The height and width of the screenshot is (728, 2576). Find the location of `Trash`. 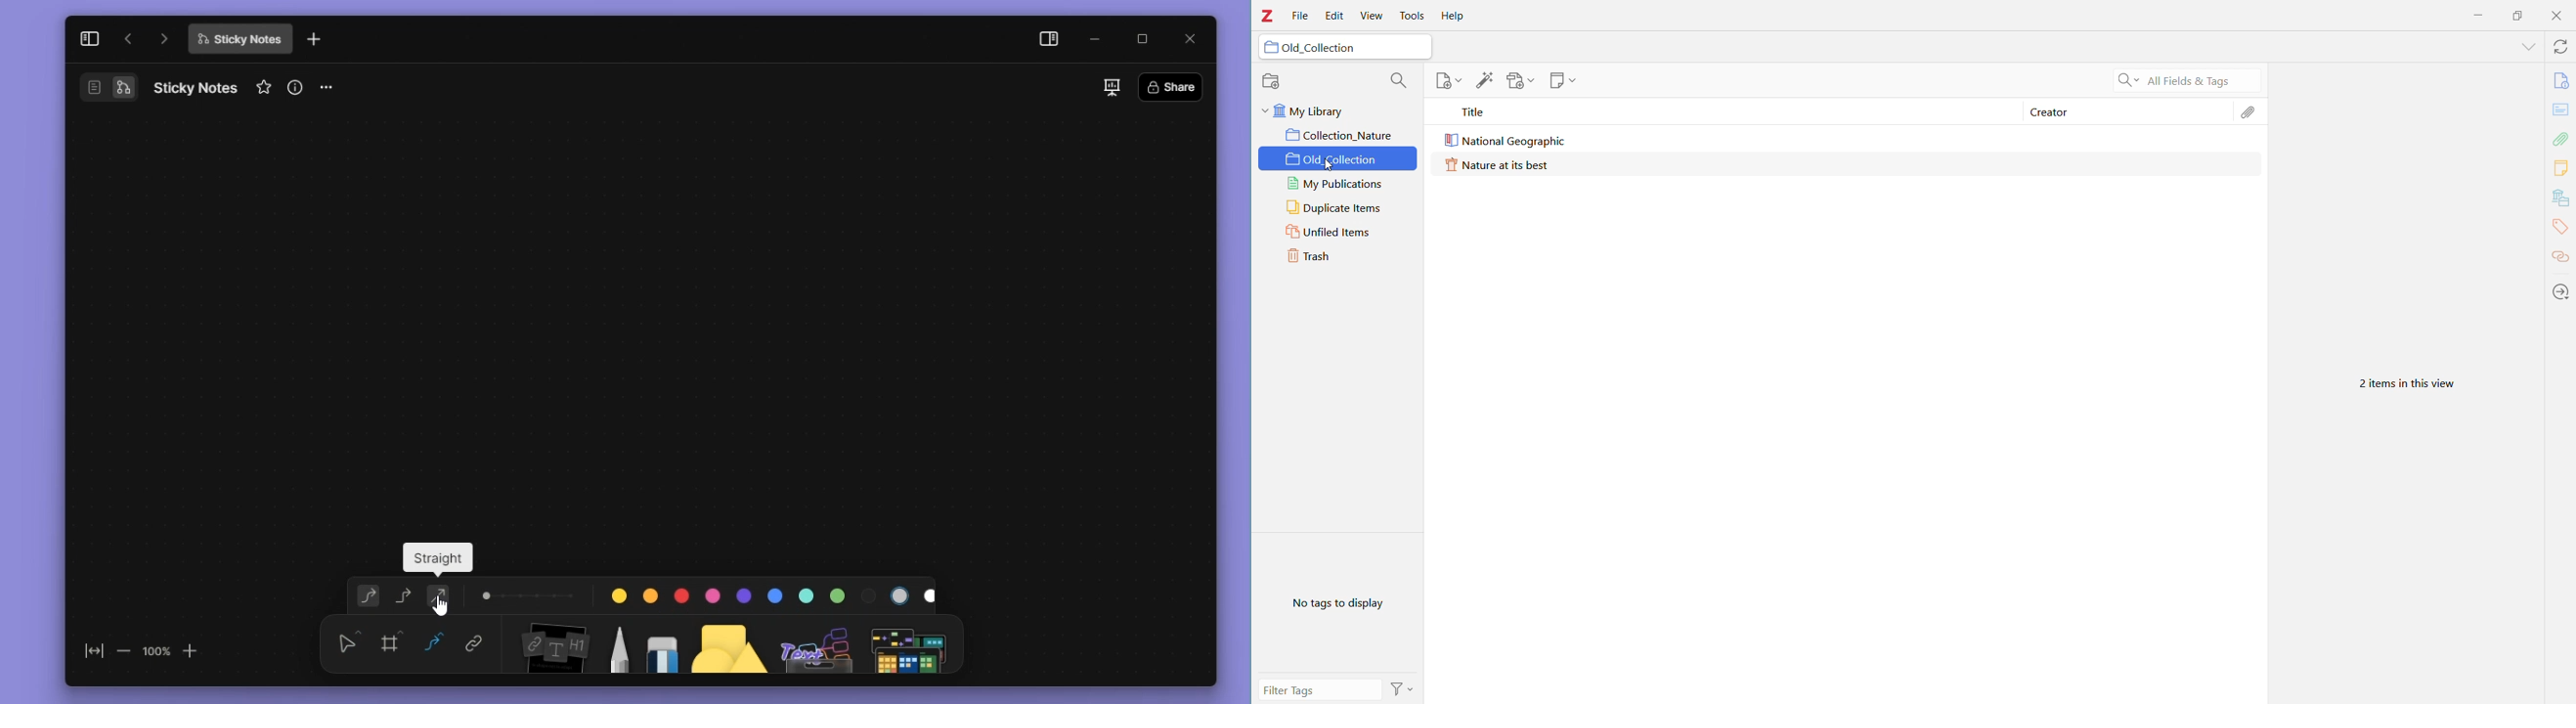

Trash is located at coordinates (1339, 257).